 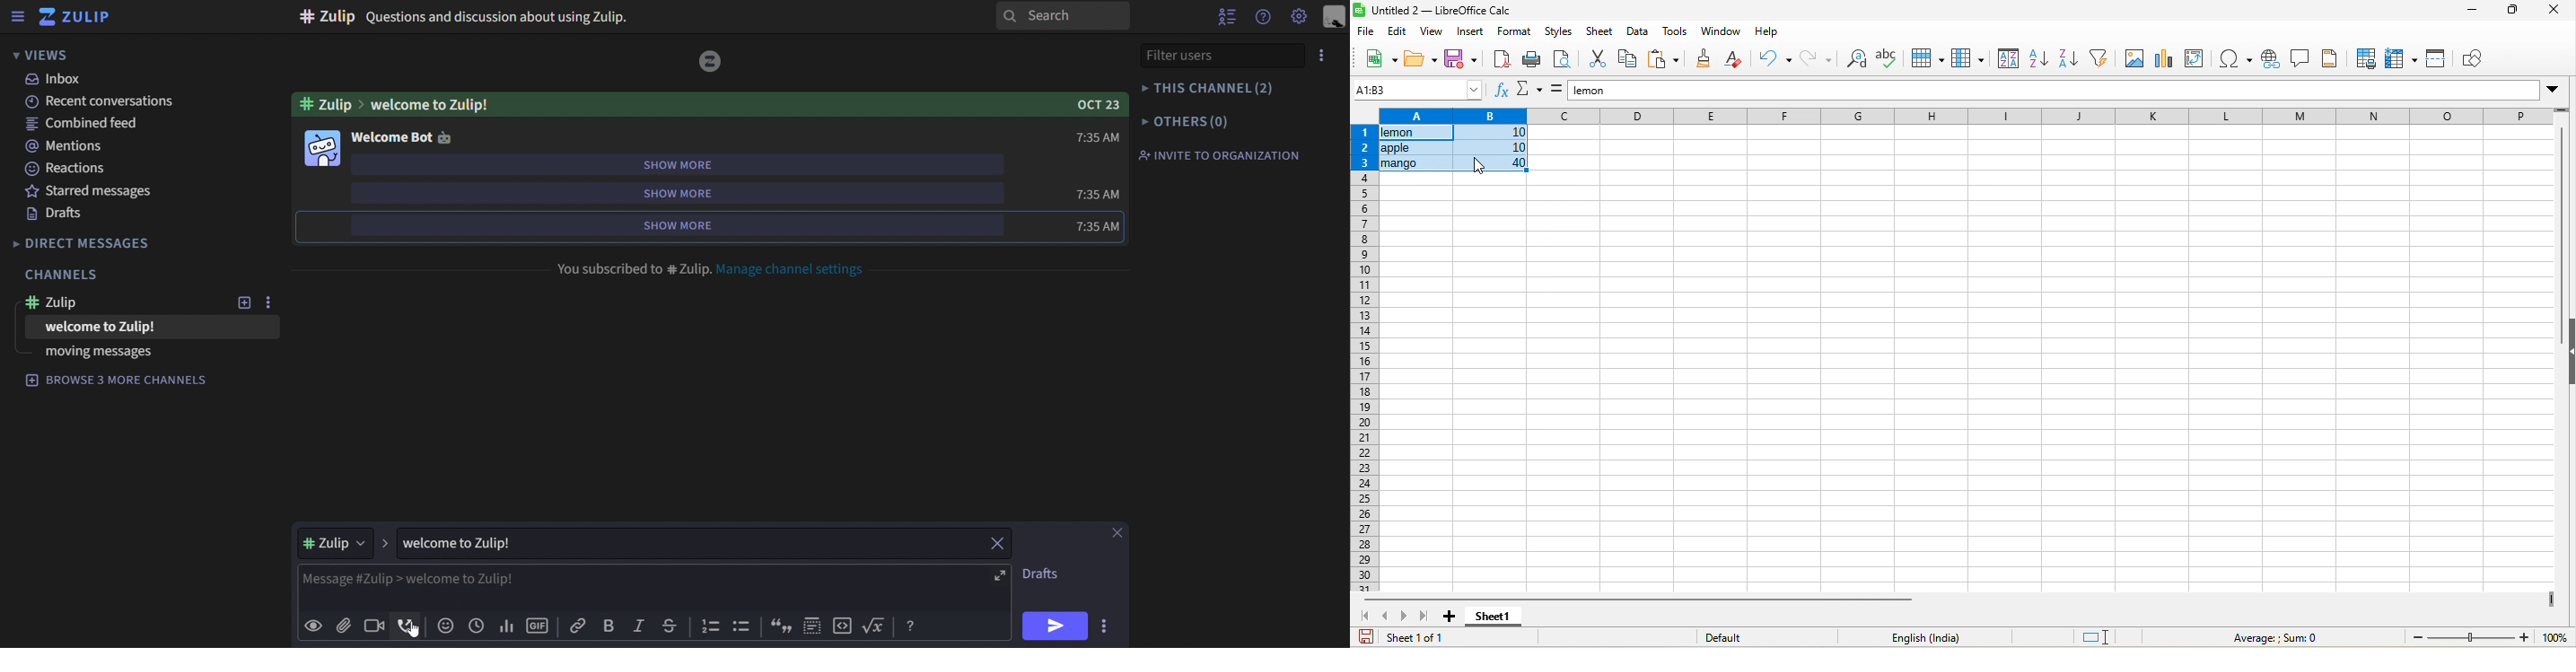 What do you see at coordinates (467, 18) in the screenshot?
I see `#Zulip Questions and discussion about using Zulip.` at bounding box center [467, 18].